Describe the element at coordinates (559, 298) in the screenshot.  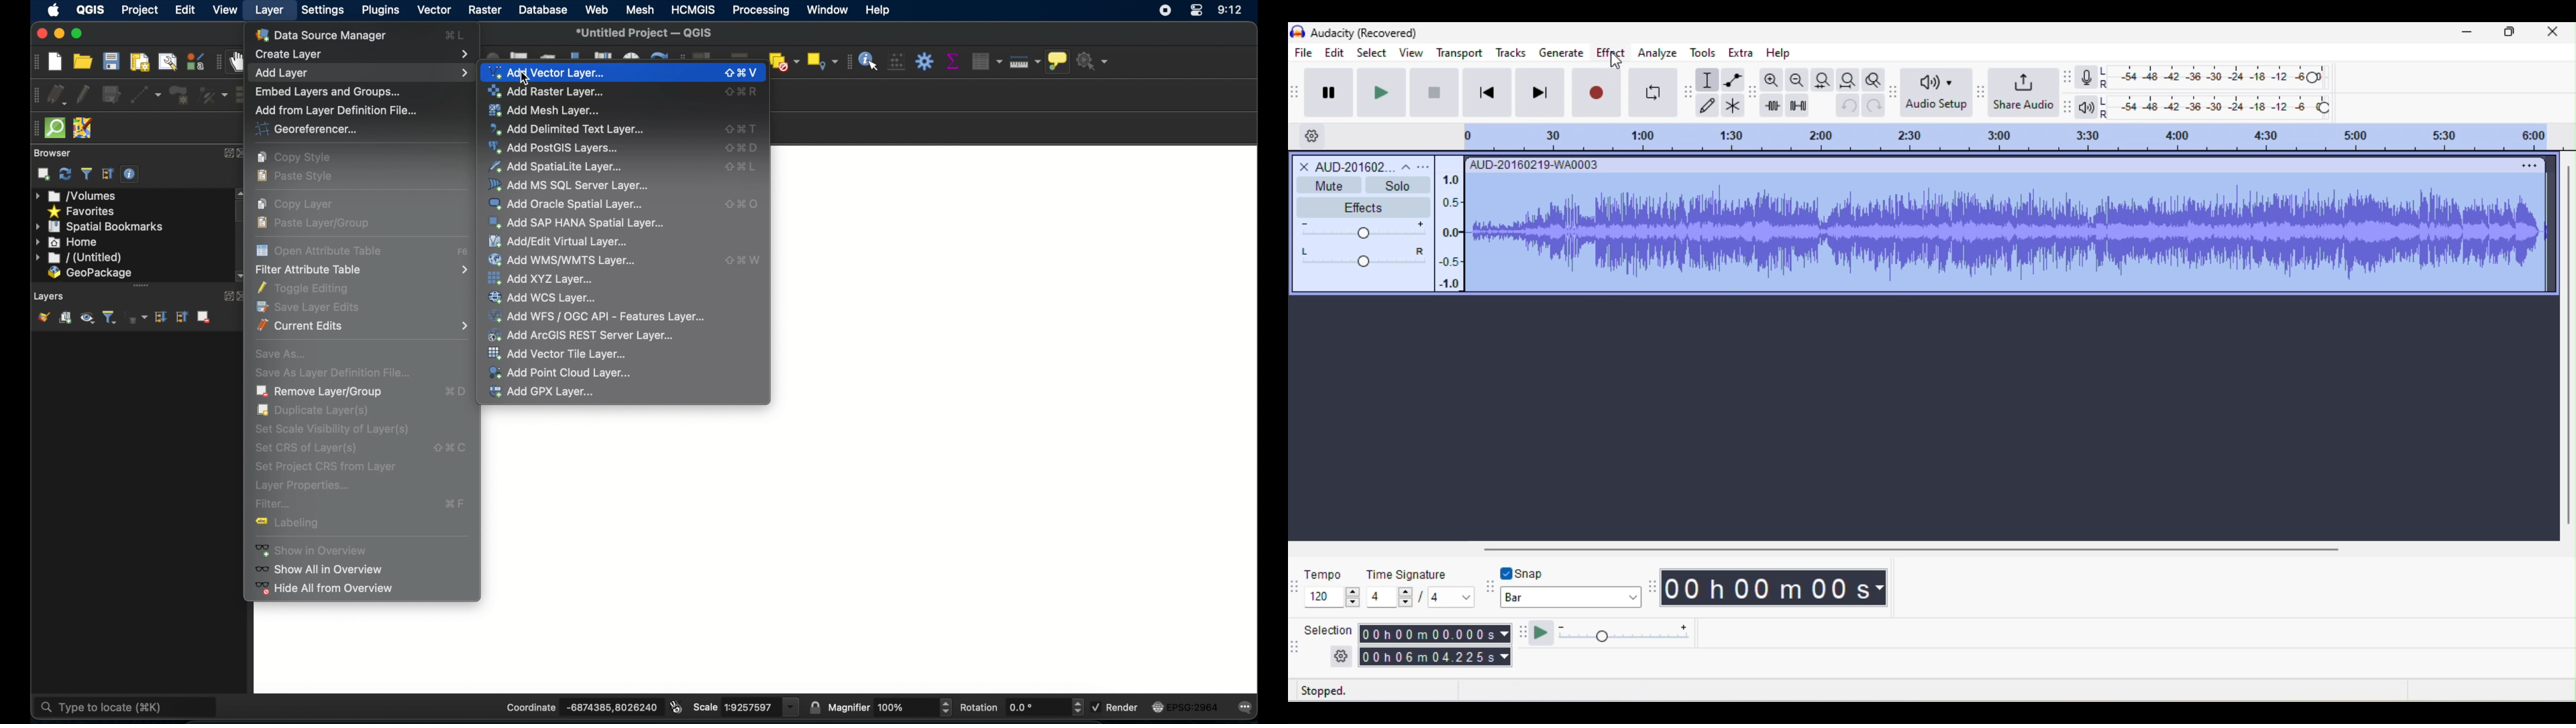
I see `Add WCS Layer...` at that location.